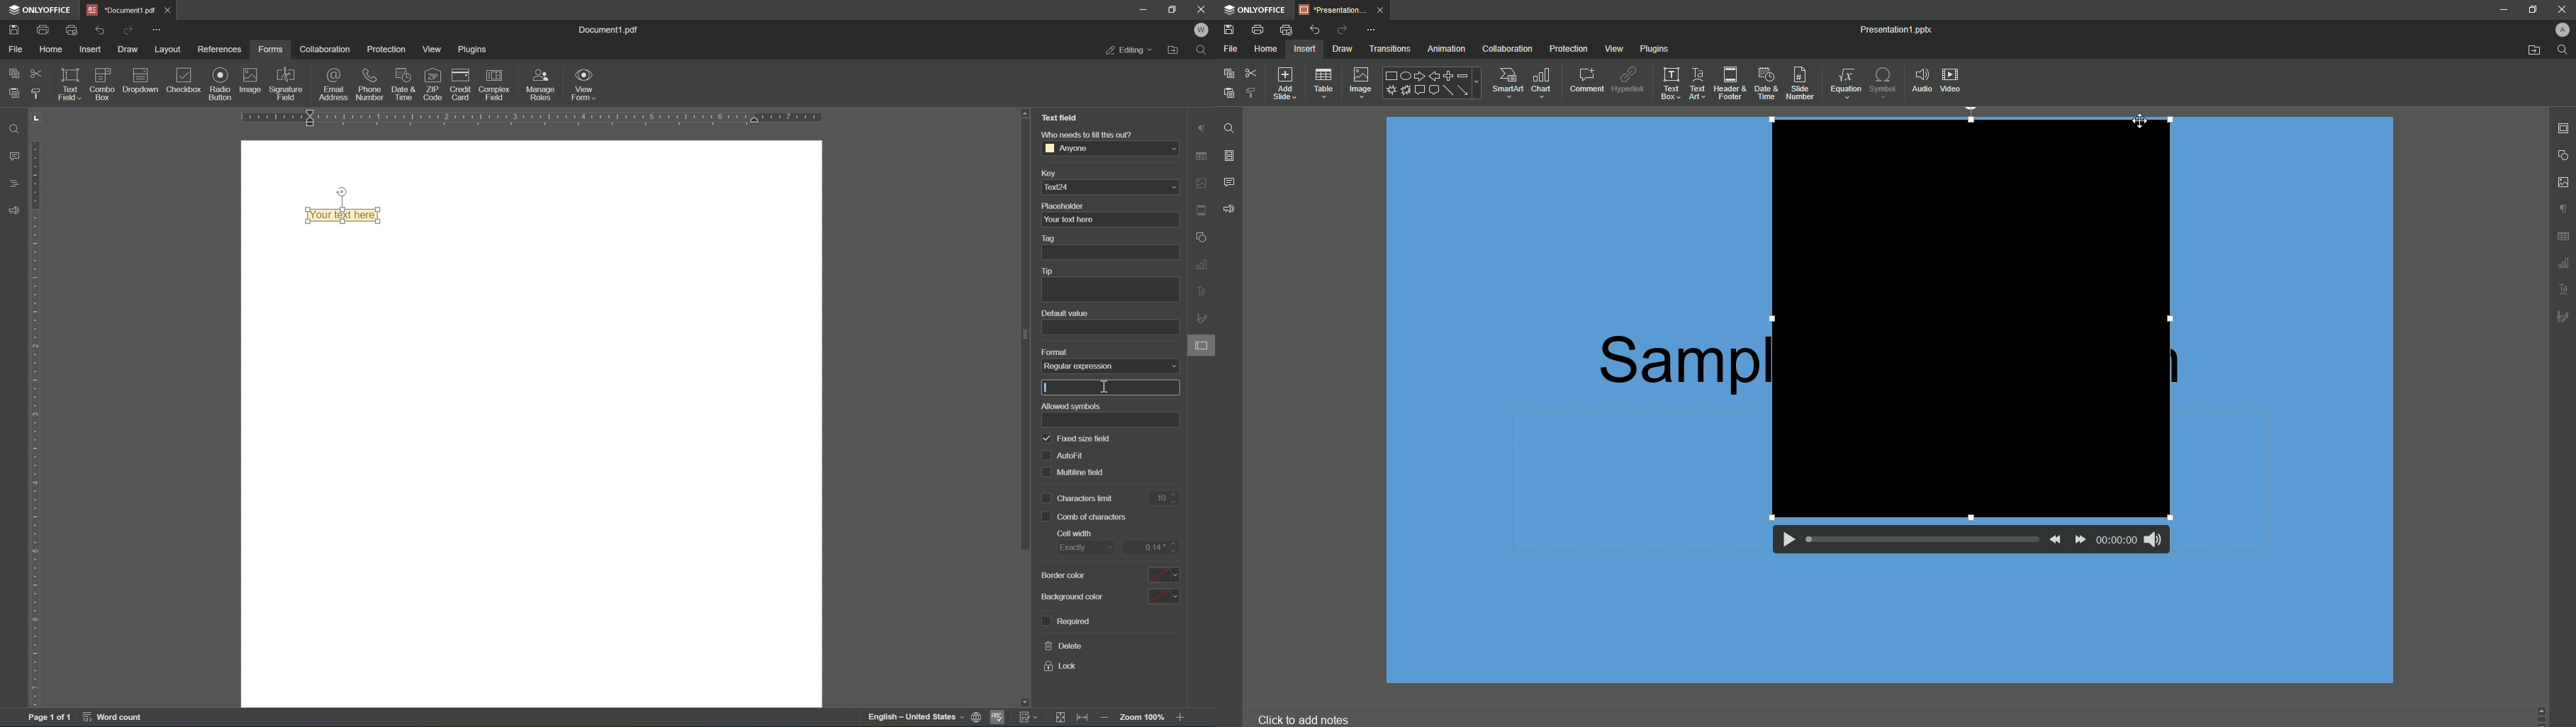 The height and width of the screenshot is (728, 2576). Describe the element at coordinates (1230, 48) in the screenshot. I see `File` at that location.